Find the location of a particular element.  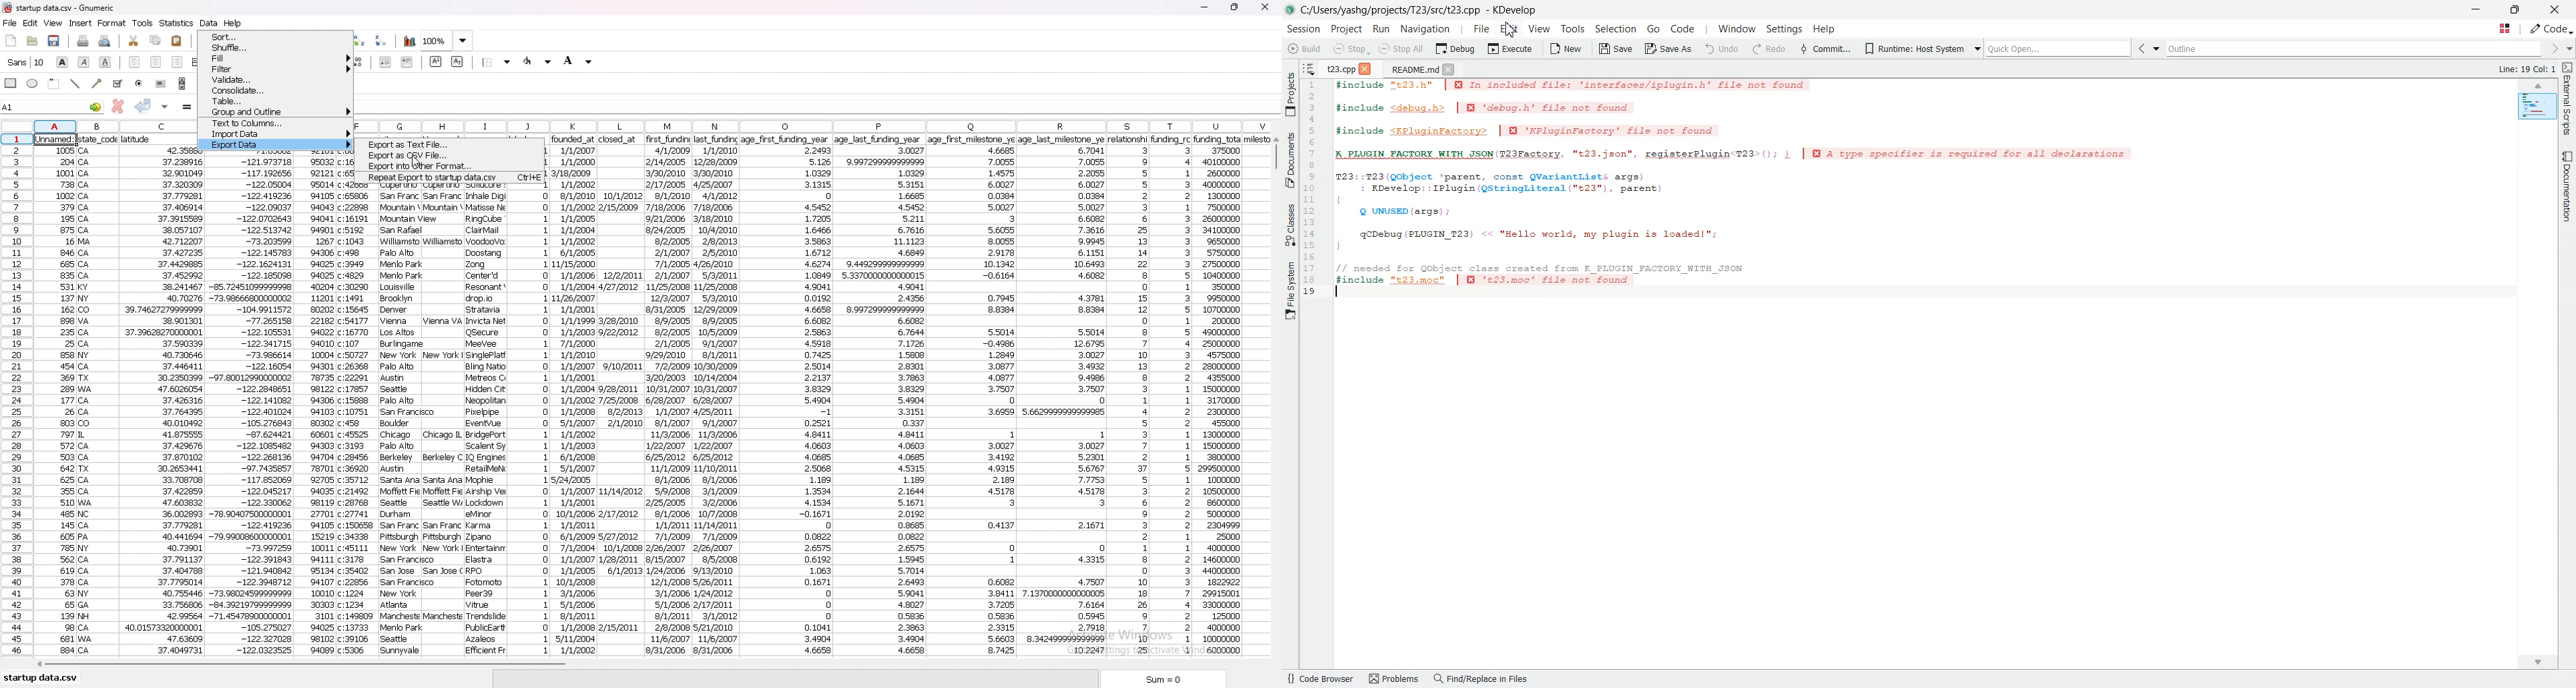

frame is located at coordinates (55, 83).